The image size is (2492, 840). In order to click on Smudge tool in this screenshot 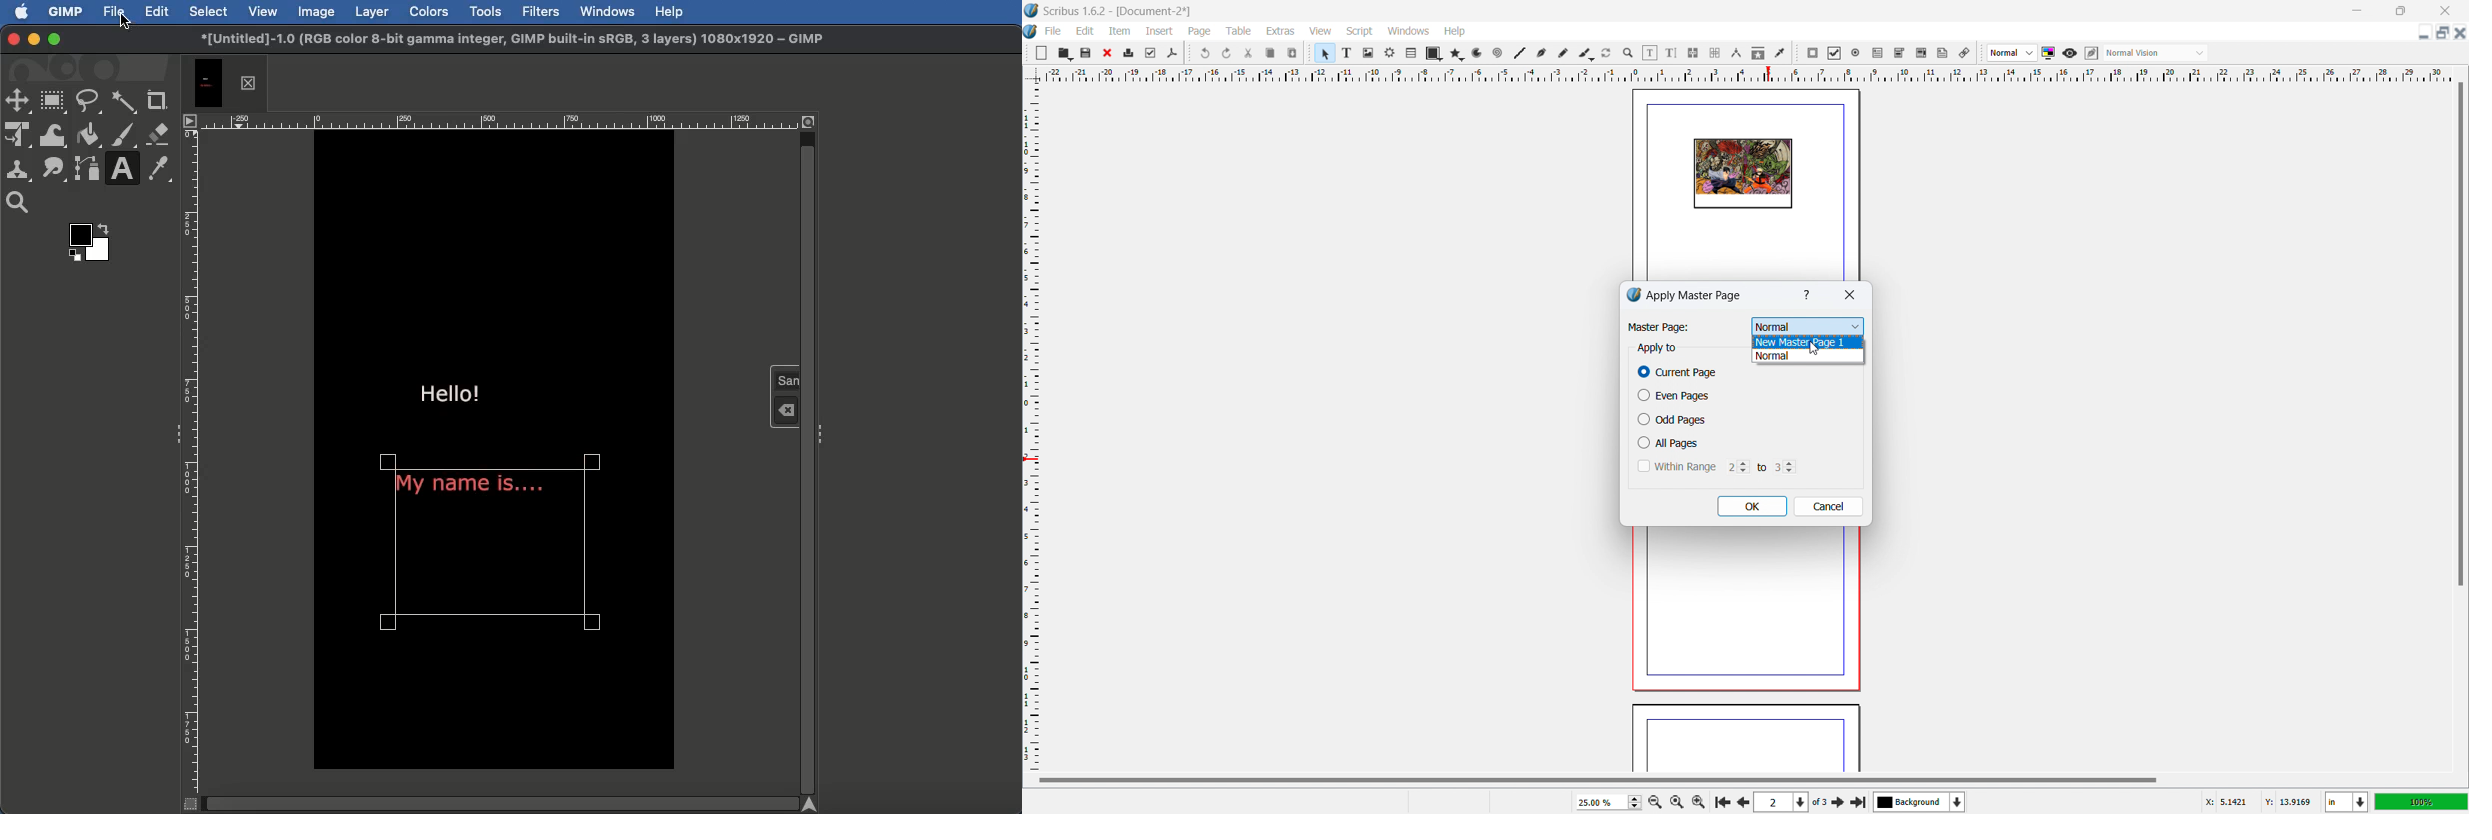, I will do `click(53, 167)`.